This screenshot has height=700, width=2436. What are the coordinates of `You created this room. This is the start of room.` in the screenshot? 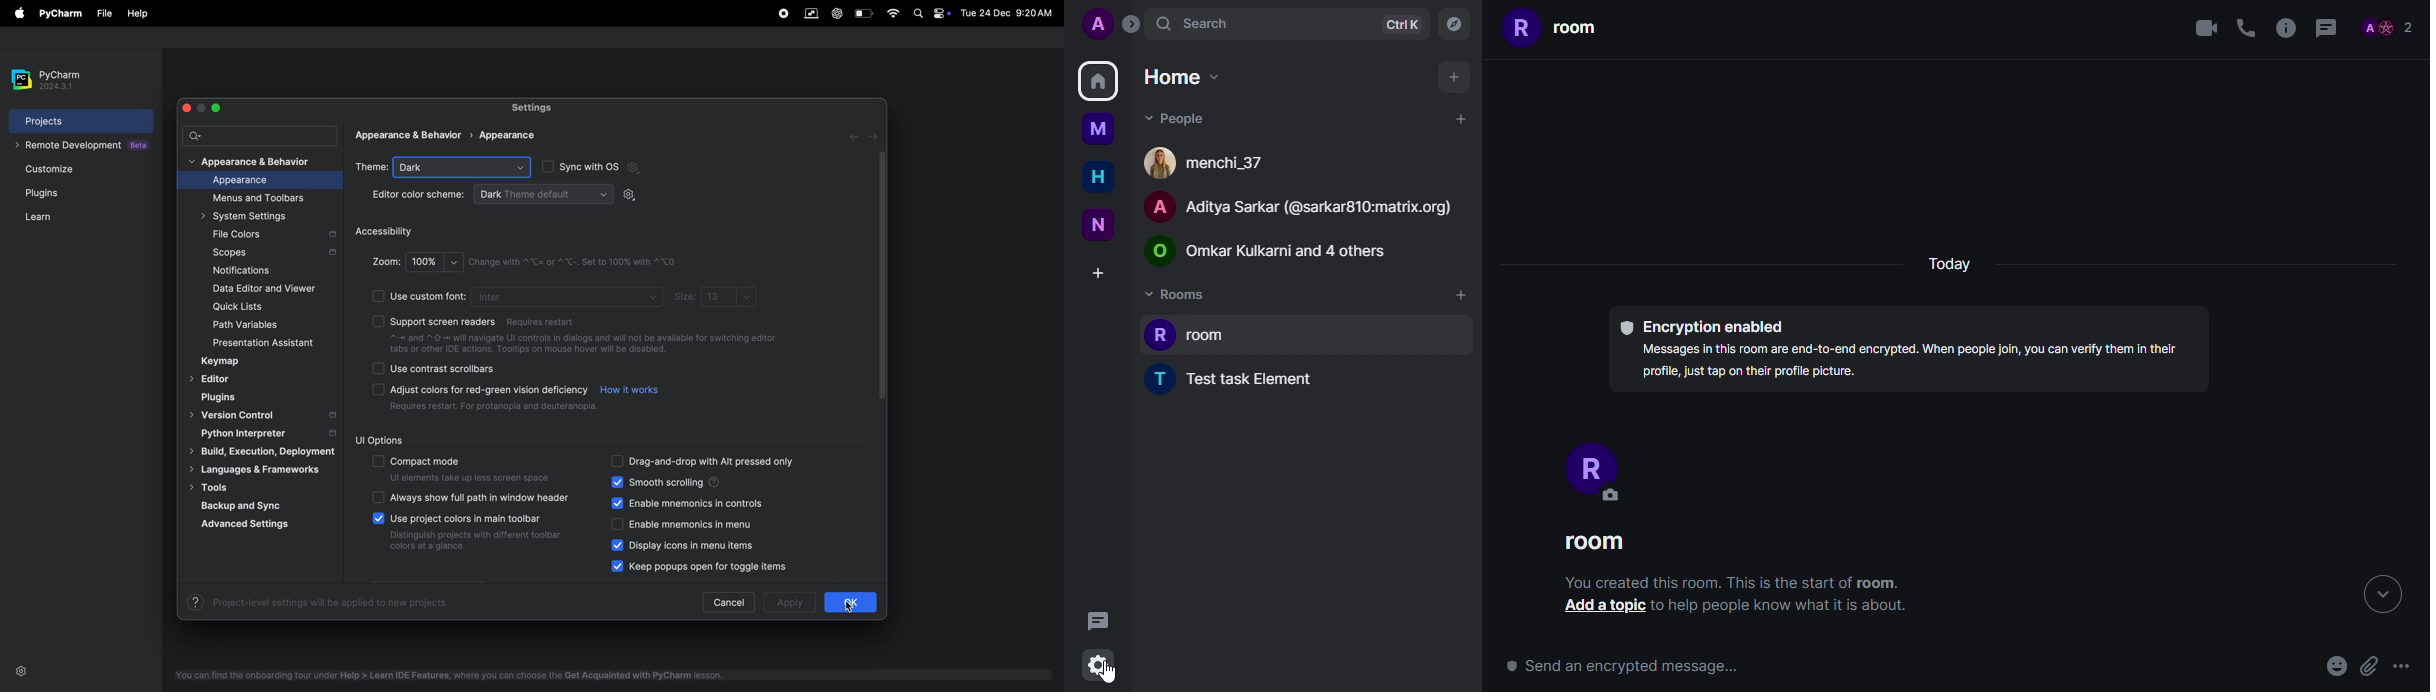 It's located at (1734, 582).